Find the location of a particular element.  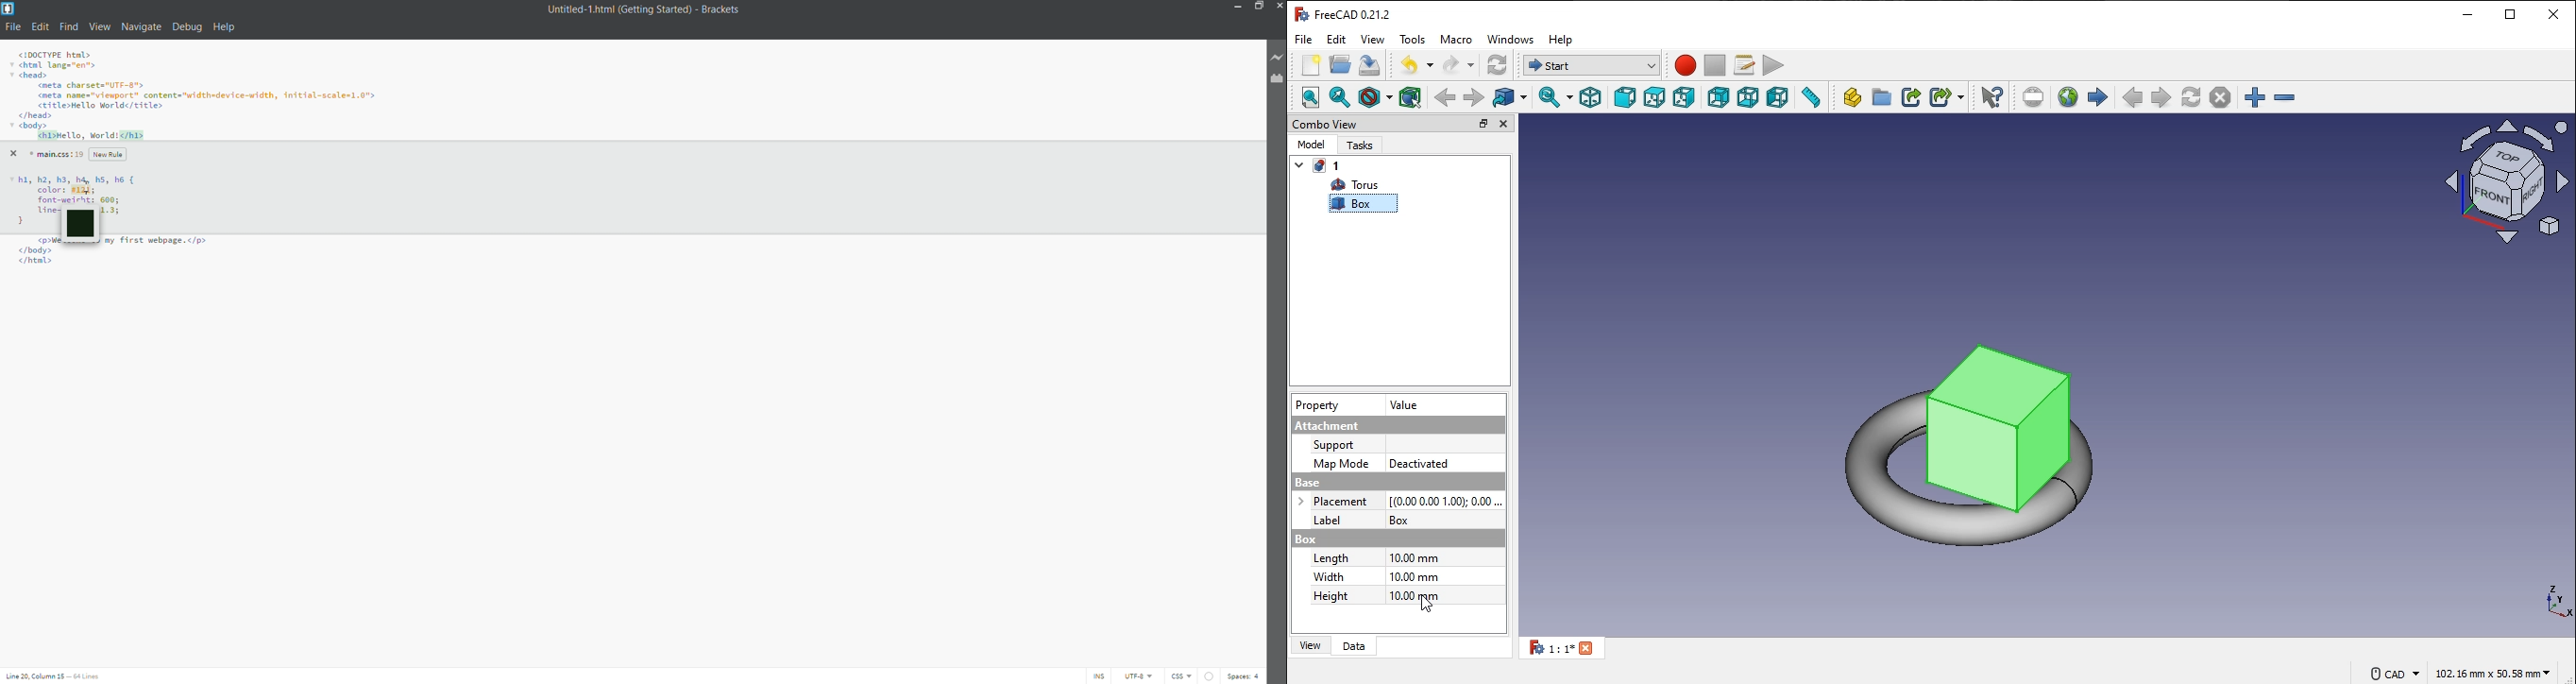

1 is located at coordinates (1318, 166).